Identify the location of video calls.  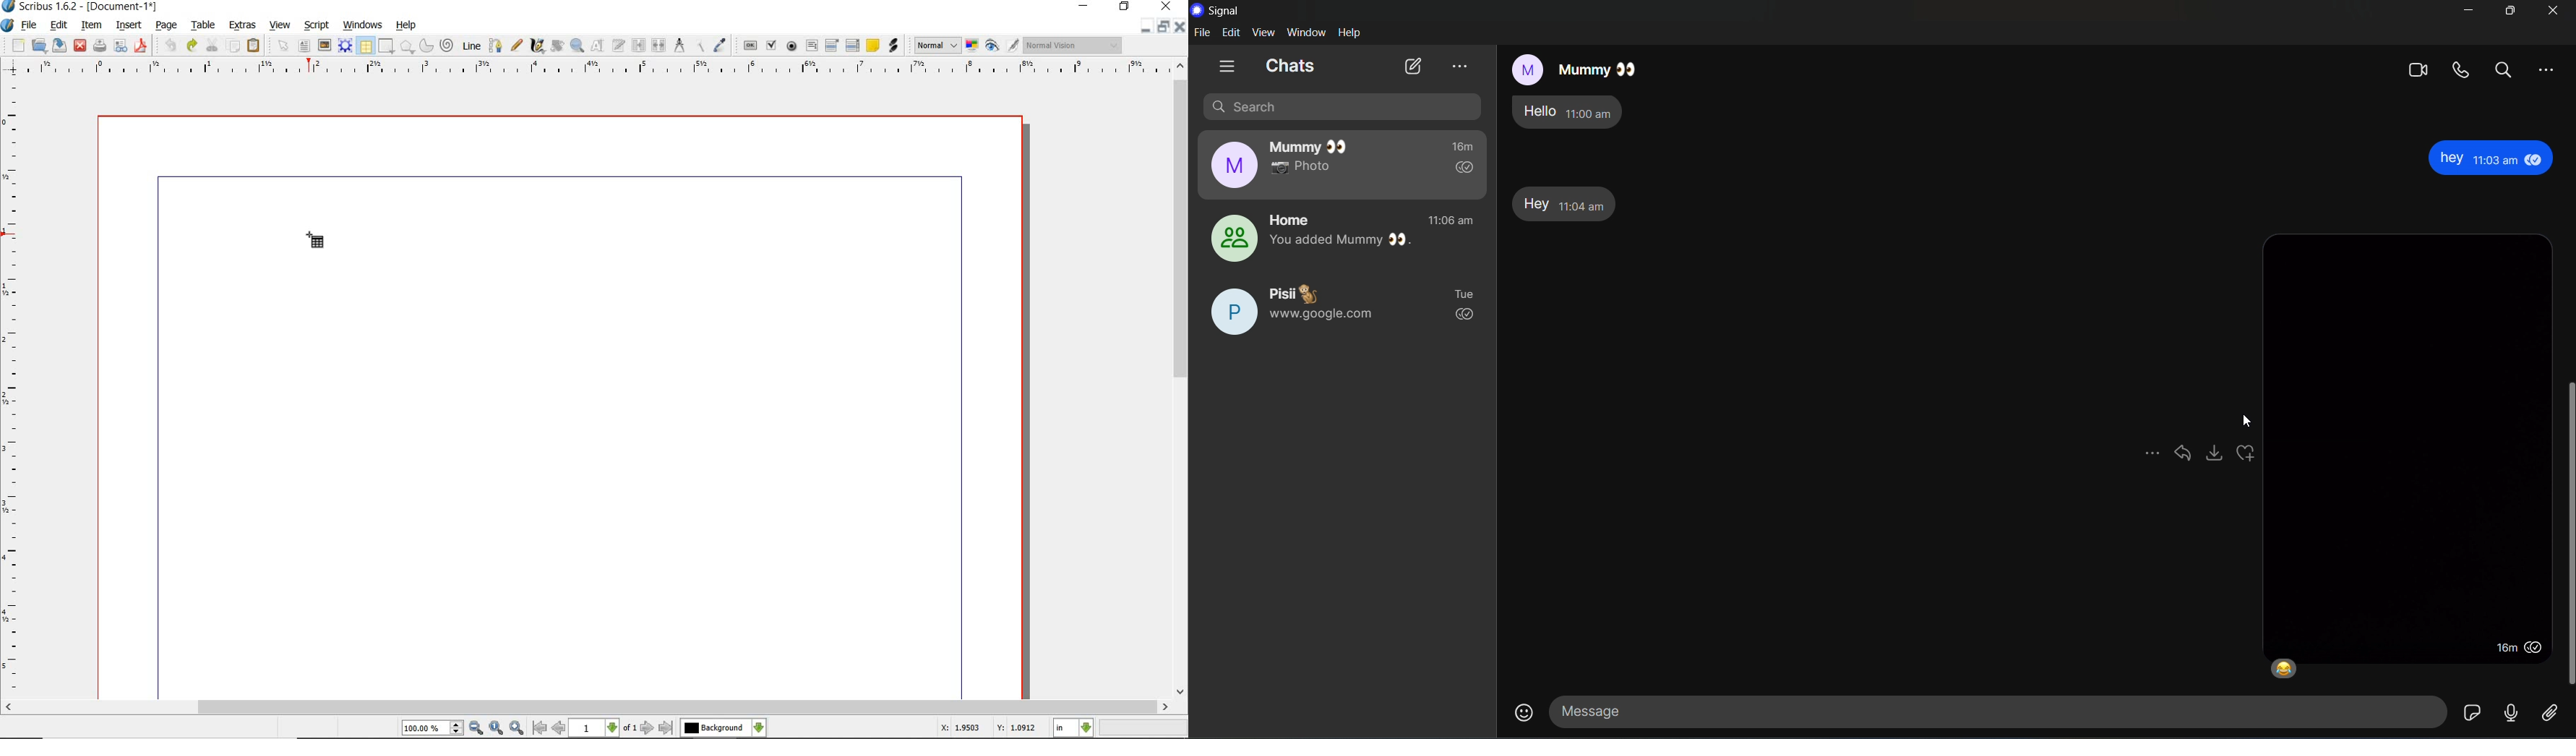
(2418, 69).